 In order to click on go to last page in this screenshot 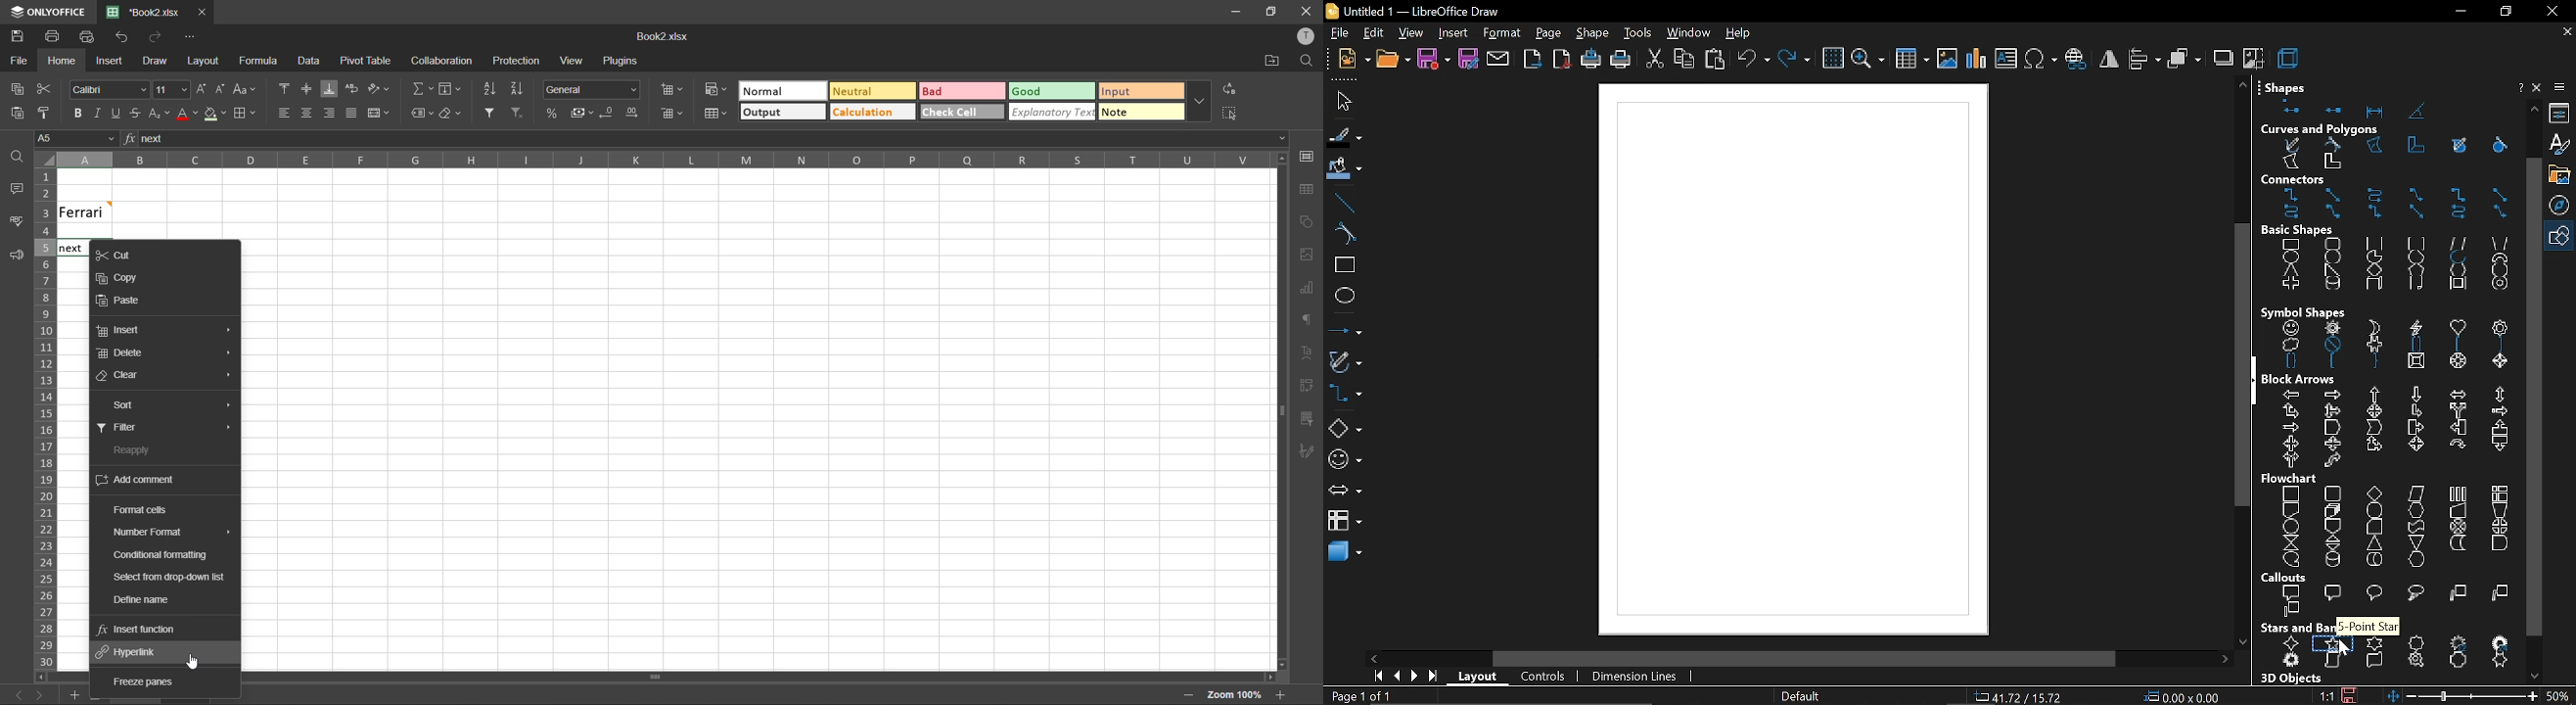, I will do `click(1435, 677)`.